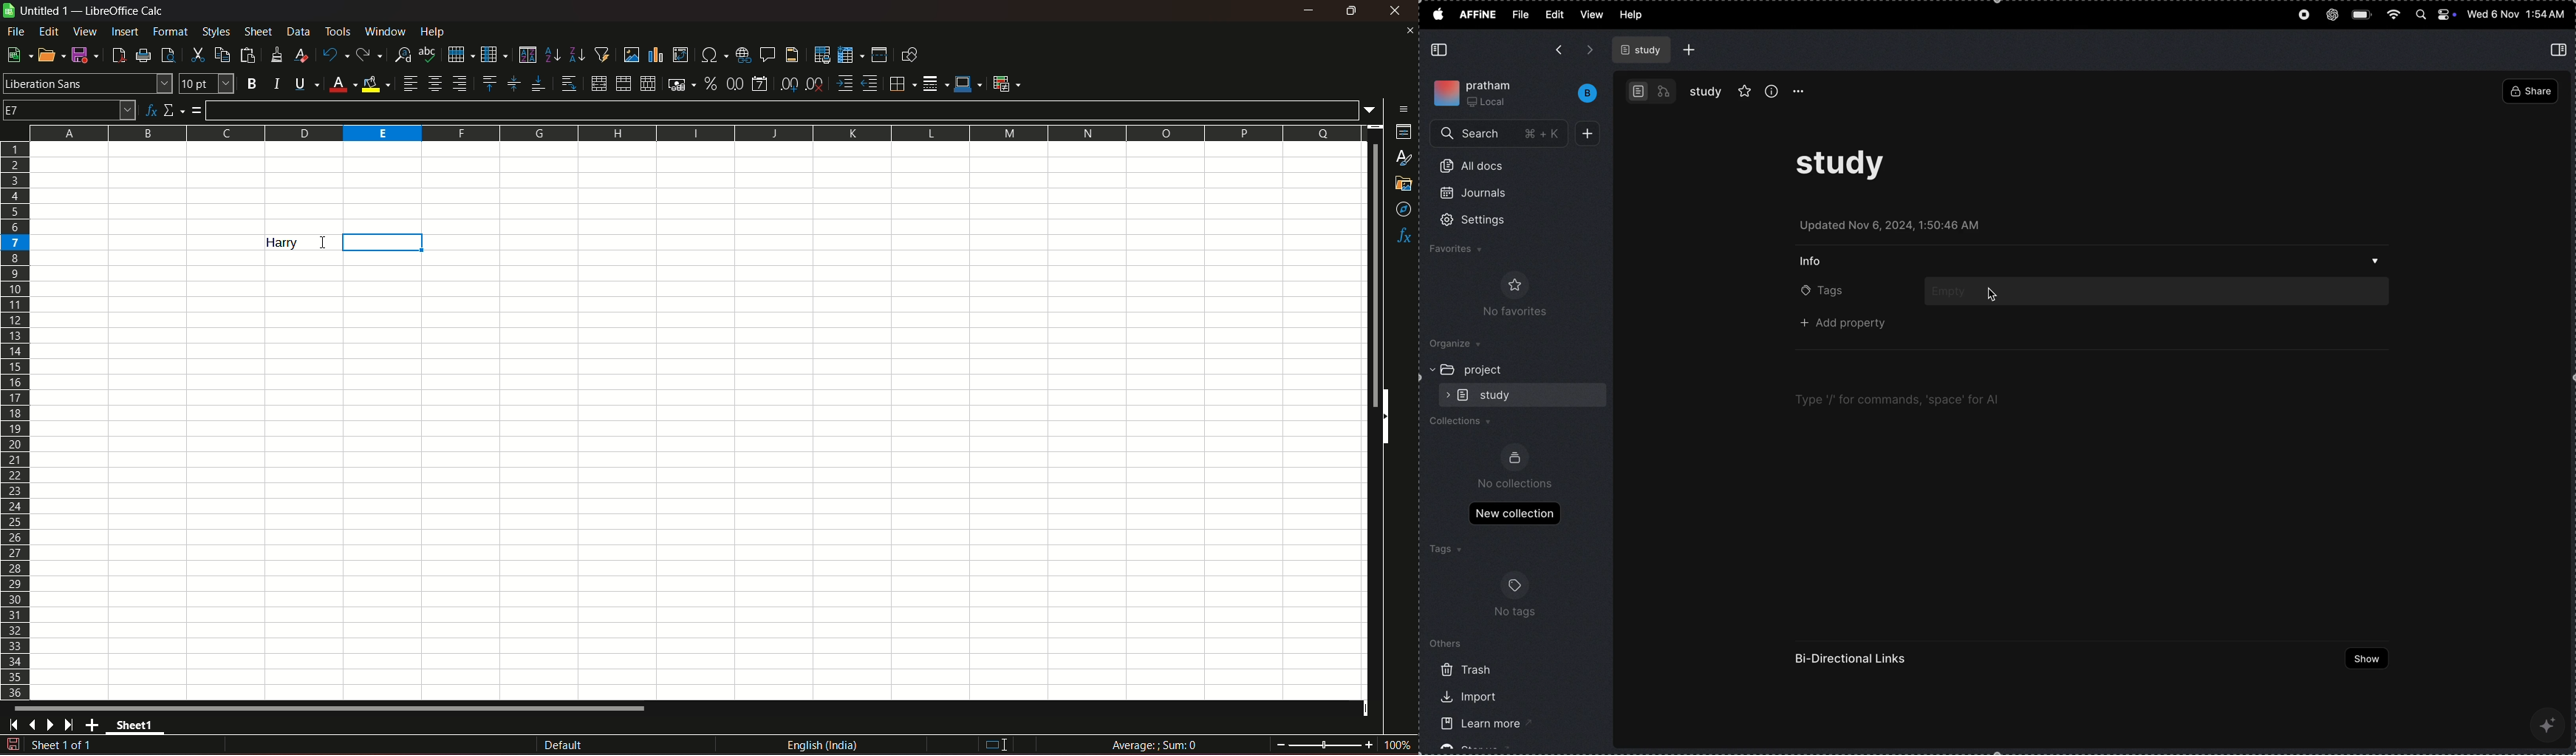 The width and height of the screenshot is (2576, 756). What do you see at coordinates (435, 83) in the screenshot?
I see `align center` at bounding box center [435, 83].